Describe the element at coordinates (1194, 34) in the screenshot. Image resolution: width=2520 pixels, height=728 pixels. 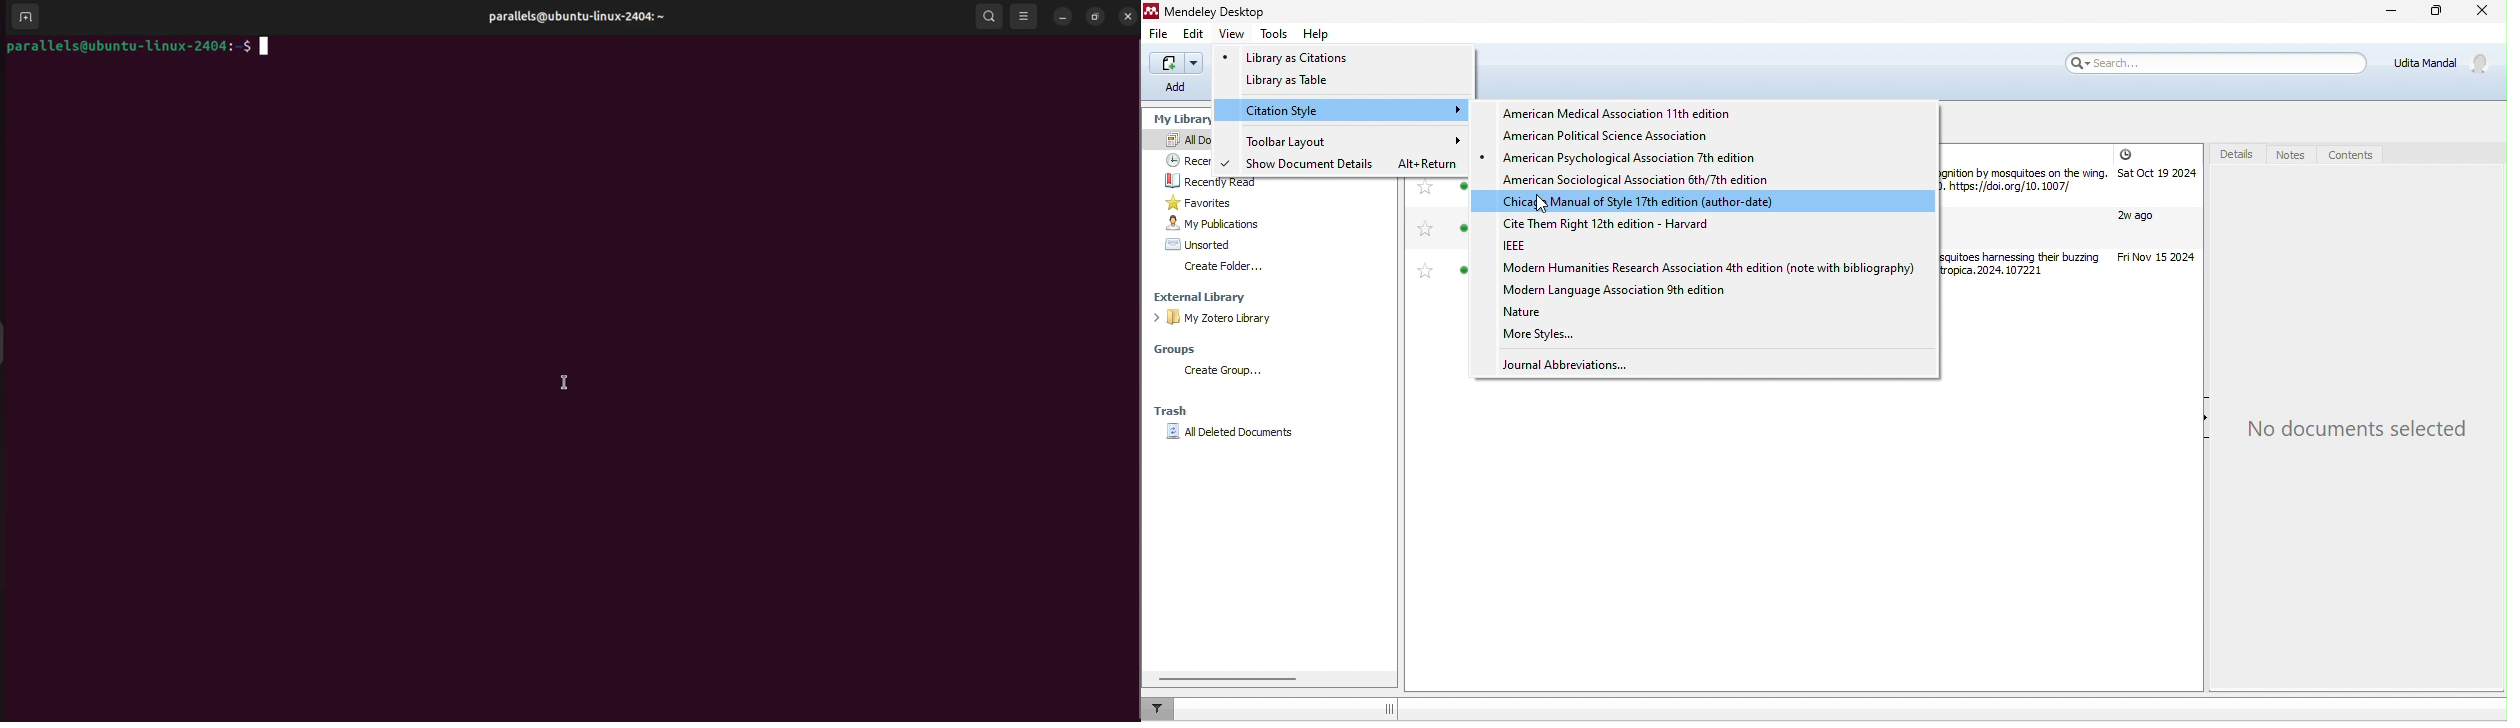
I see `edit` at that location.